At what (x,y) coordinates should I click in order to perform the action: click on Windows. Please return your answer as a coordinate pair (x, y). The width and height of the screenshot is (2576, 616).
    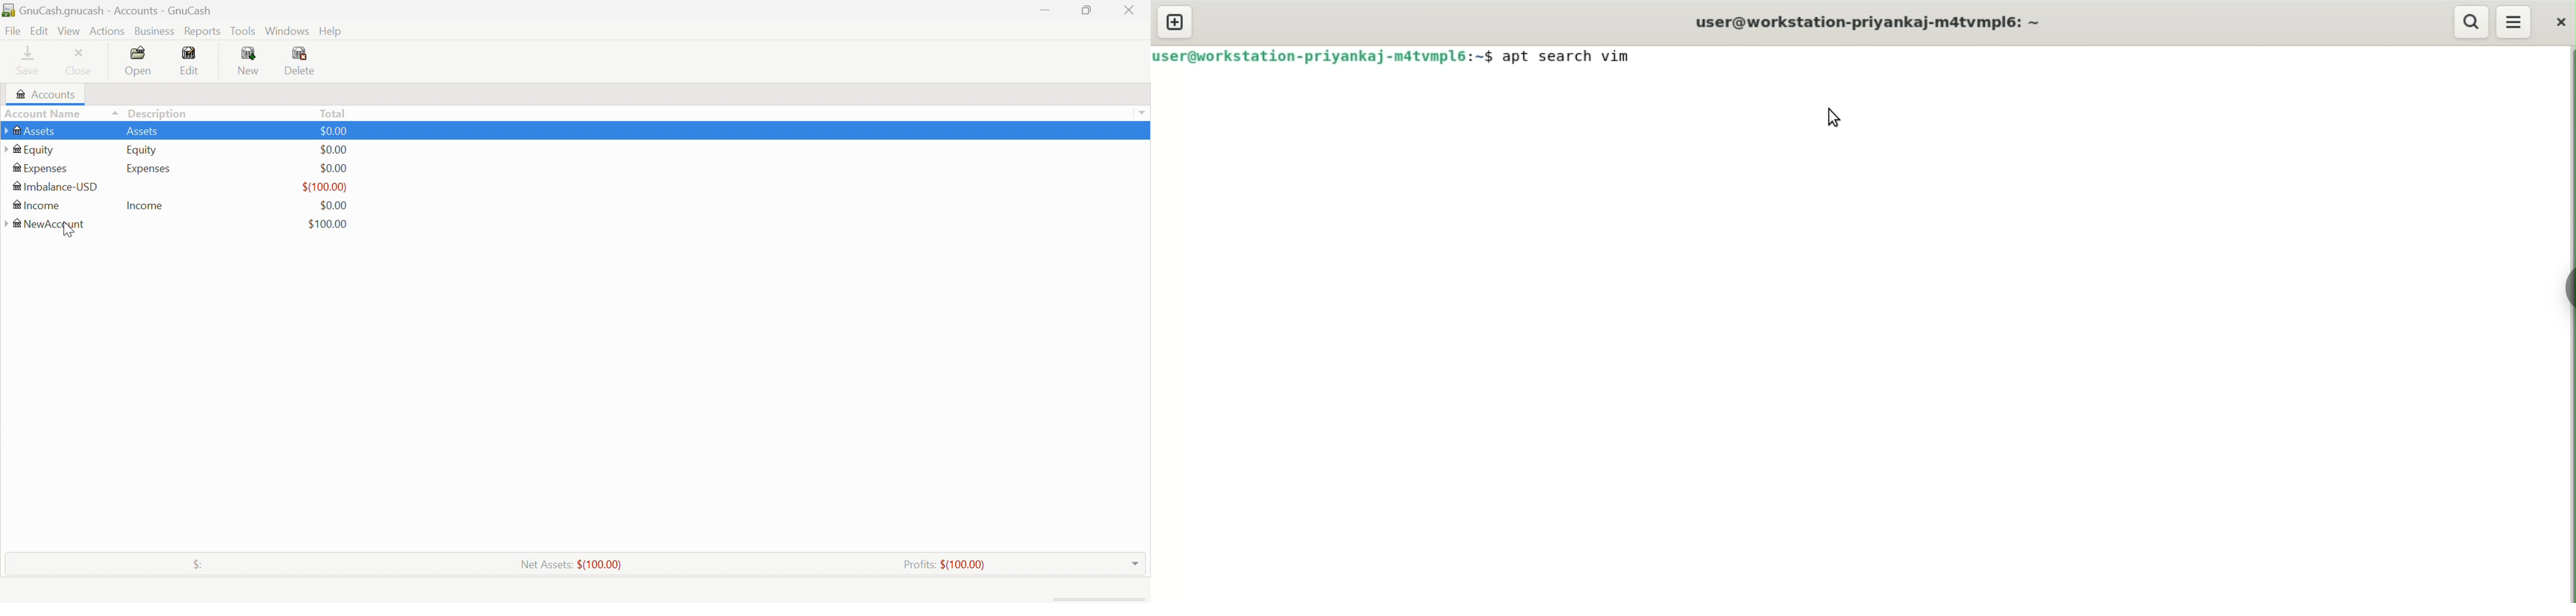
    Looking at the image, I should click on (286, 31).